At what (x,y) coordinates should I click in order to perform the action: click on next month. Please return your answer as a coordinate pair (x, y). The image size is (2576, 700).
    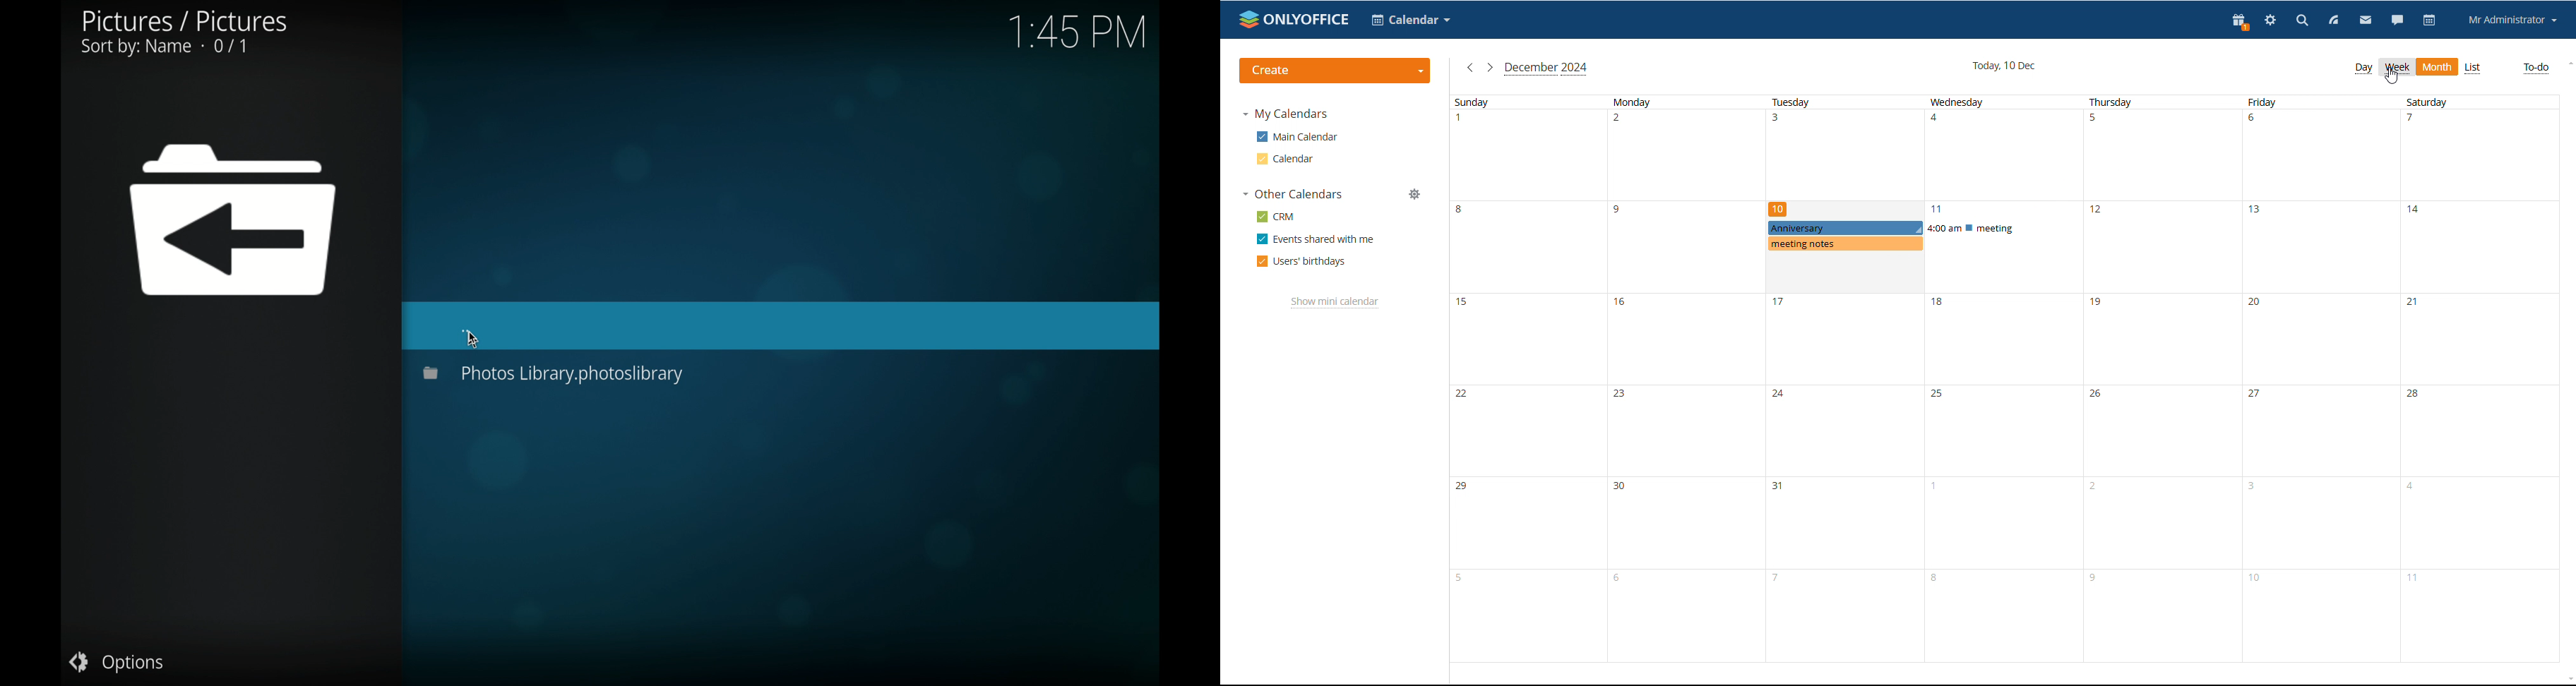
    Looking at the image, I should click on (1490, 67).